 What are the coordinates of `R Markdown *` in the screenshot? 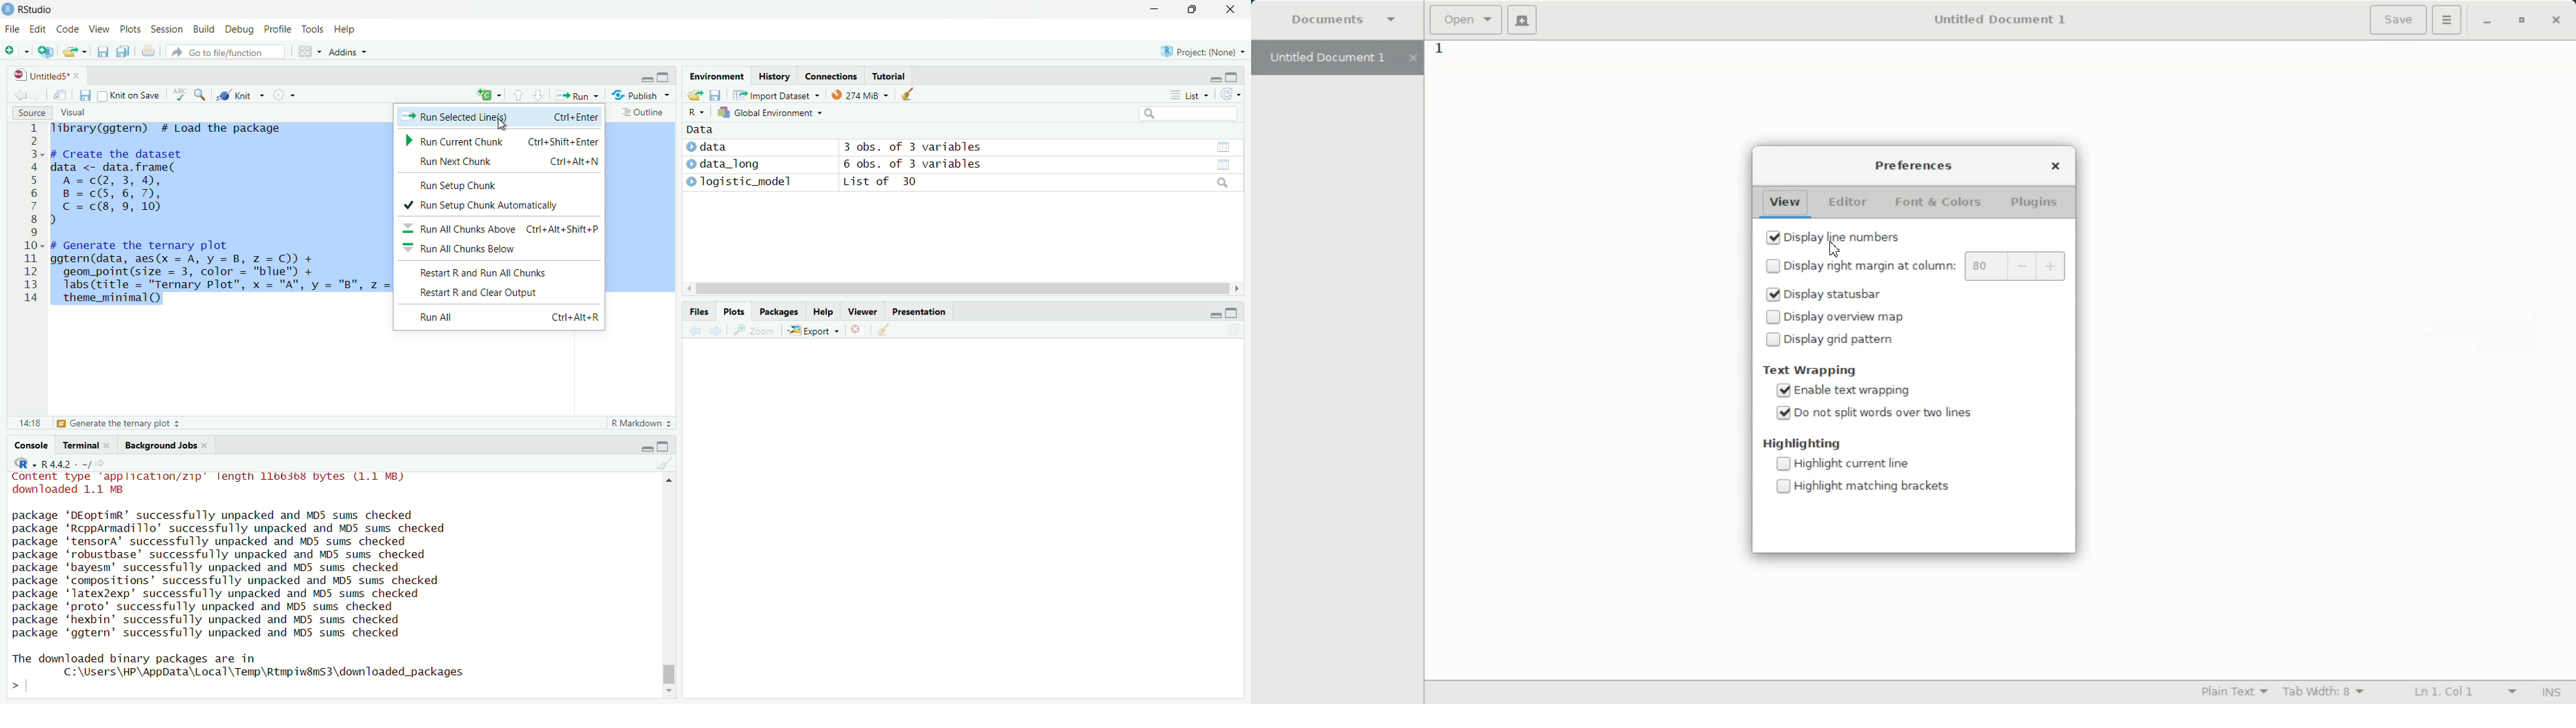 It's located at (643, 421).